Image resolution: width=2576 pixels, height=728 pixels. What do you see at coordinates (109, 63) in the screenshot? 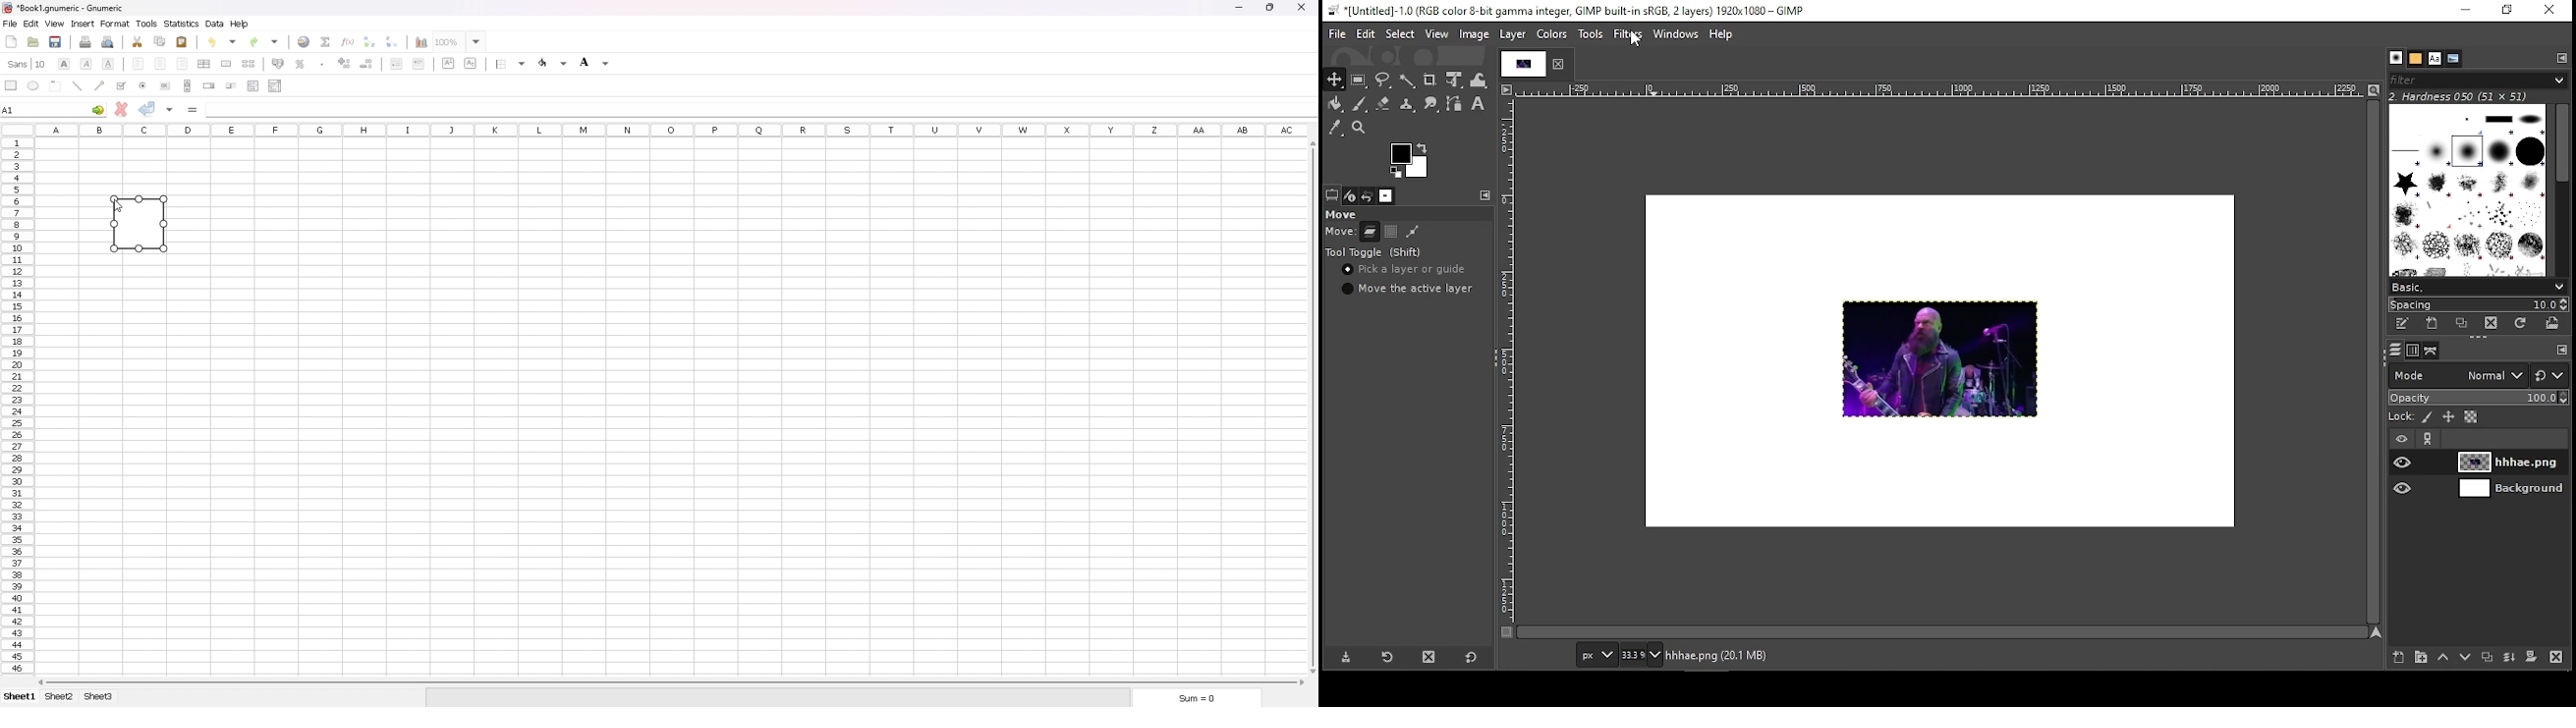
I see `underline` at bounding box center [109, 63].